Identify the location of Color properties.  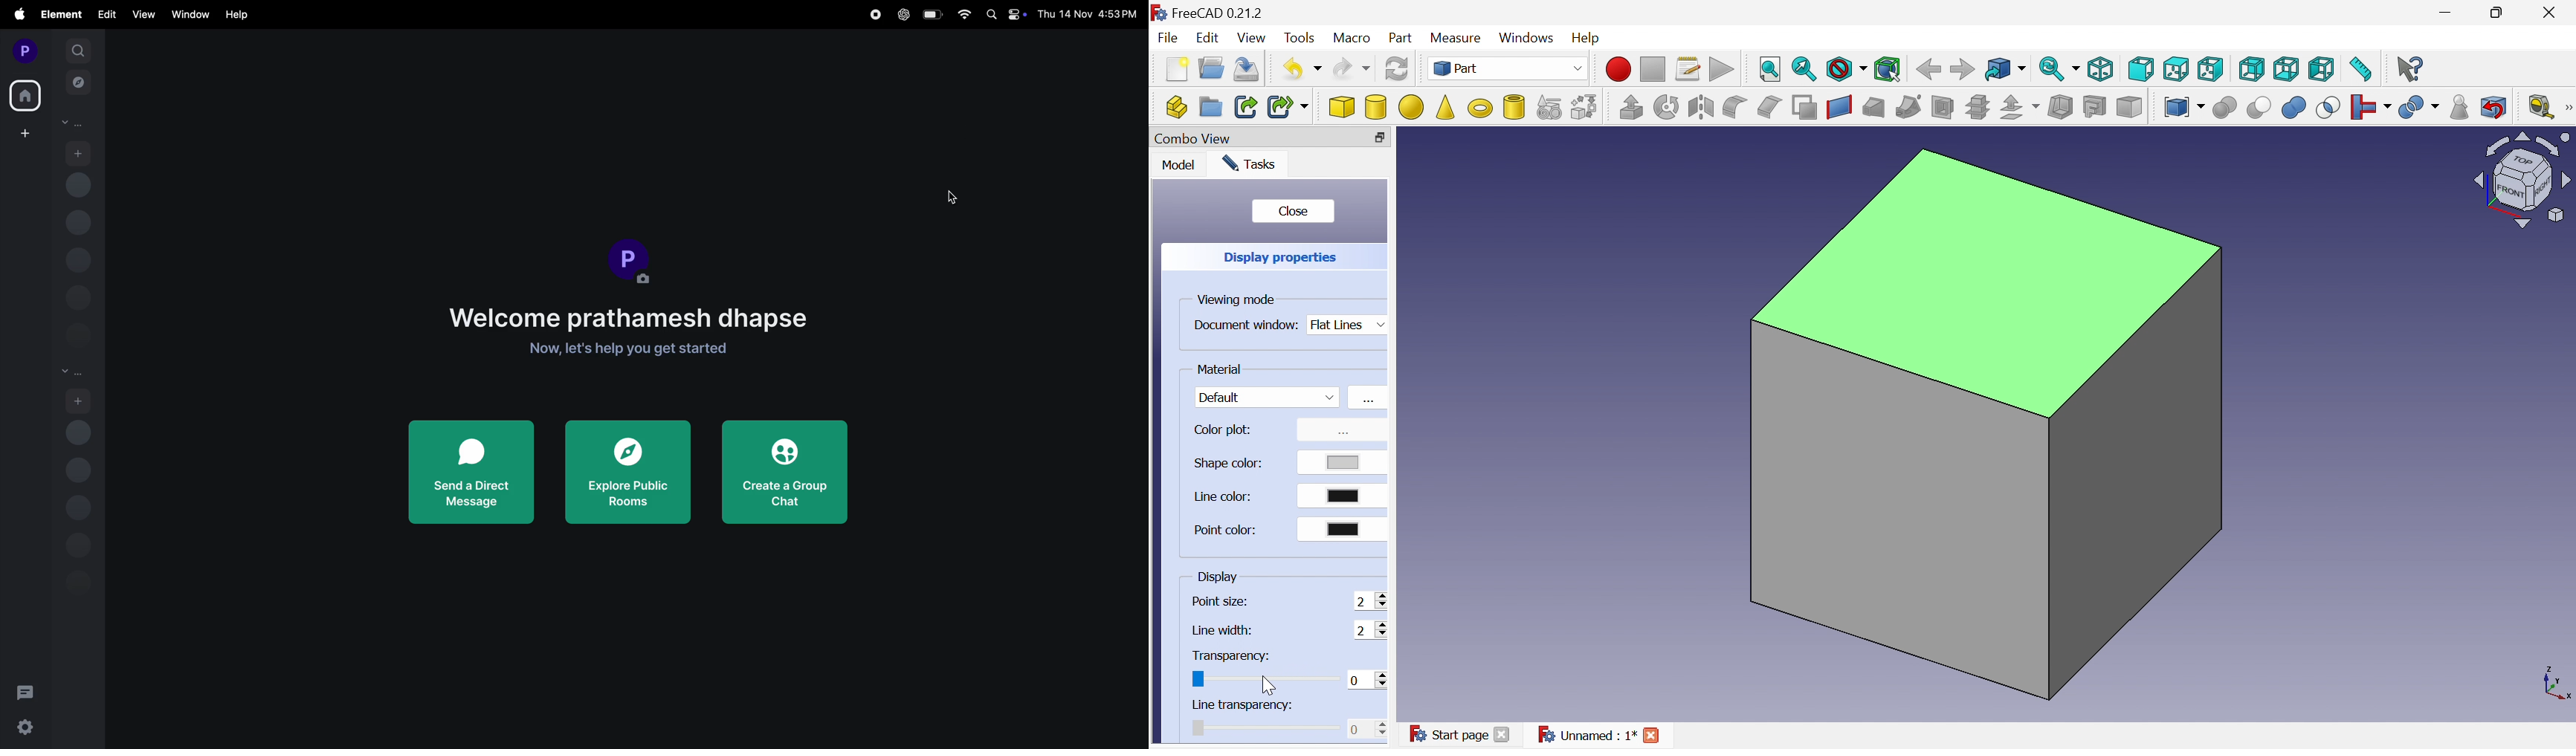
(1338, 433).